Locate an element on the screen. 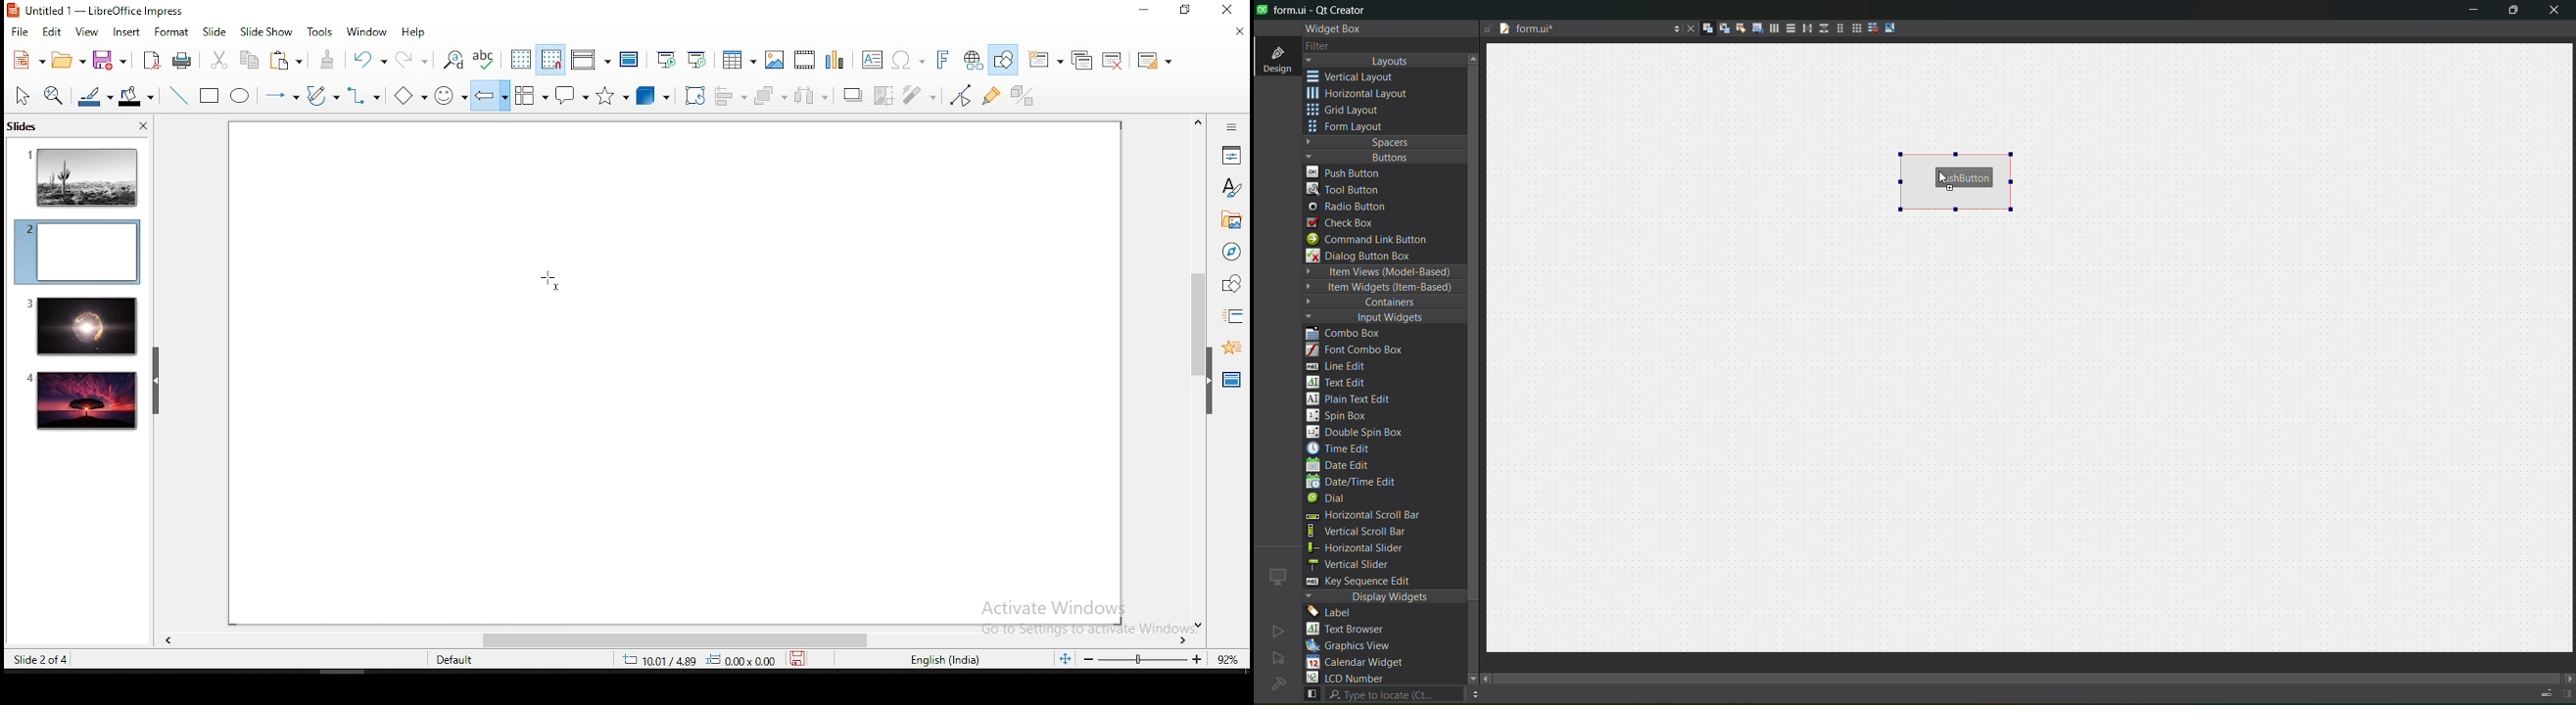 The height and width of the screenshot is (728, 2576). filter is located at coordinates (1328, 47).